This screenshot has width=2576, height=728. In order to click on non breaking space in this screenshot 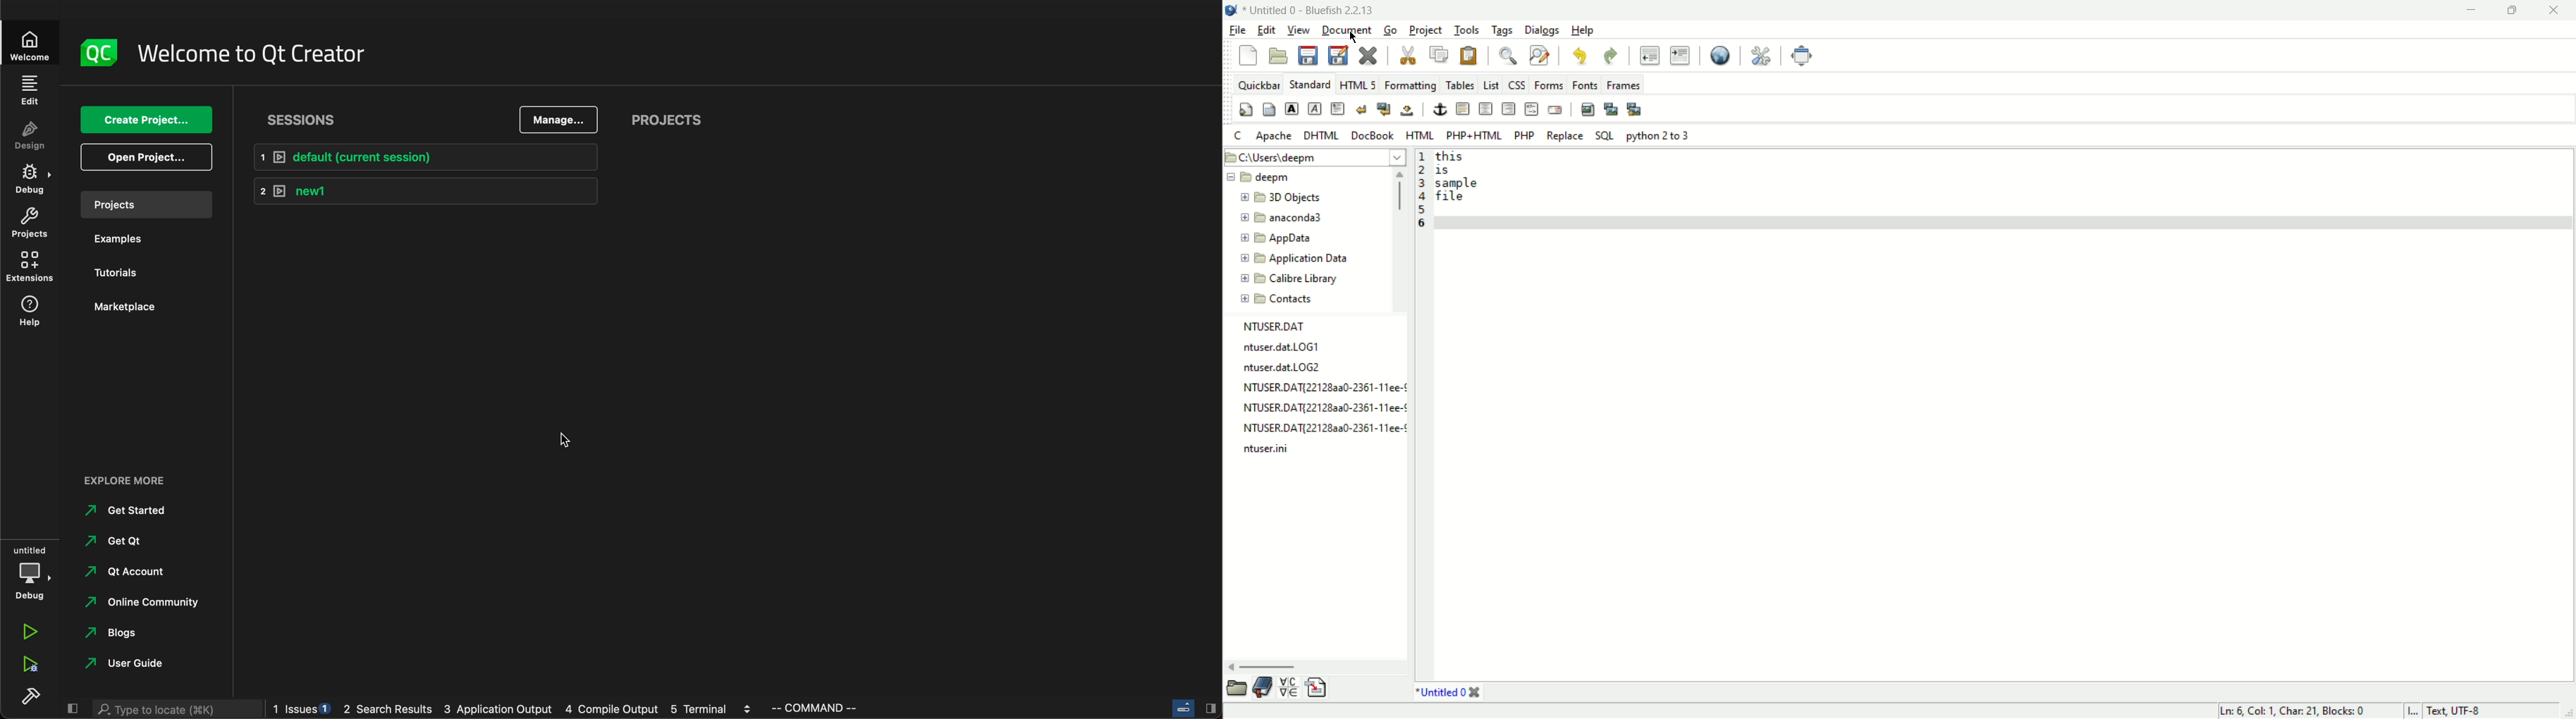, I will do `click(1406, 111)`.